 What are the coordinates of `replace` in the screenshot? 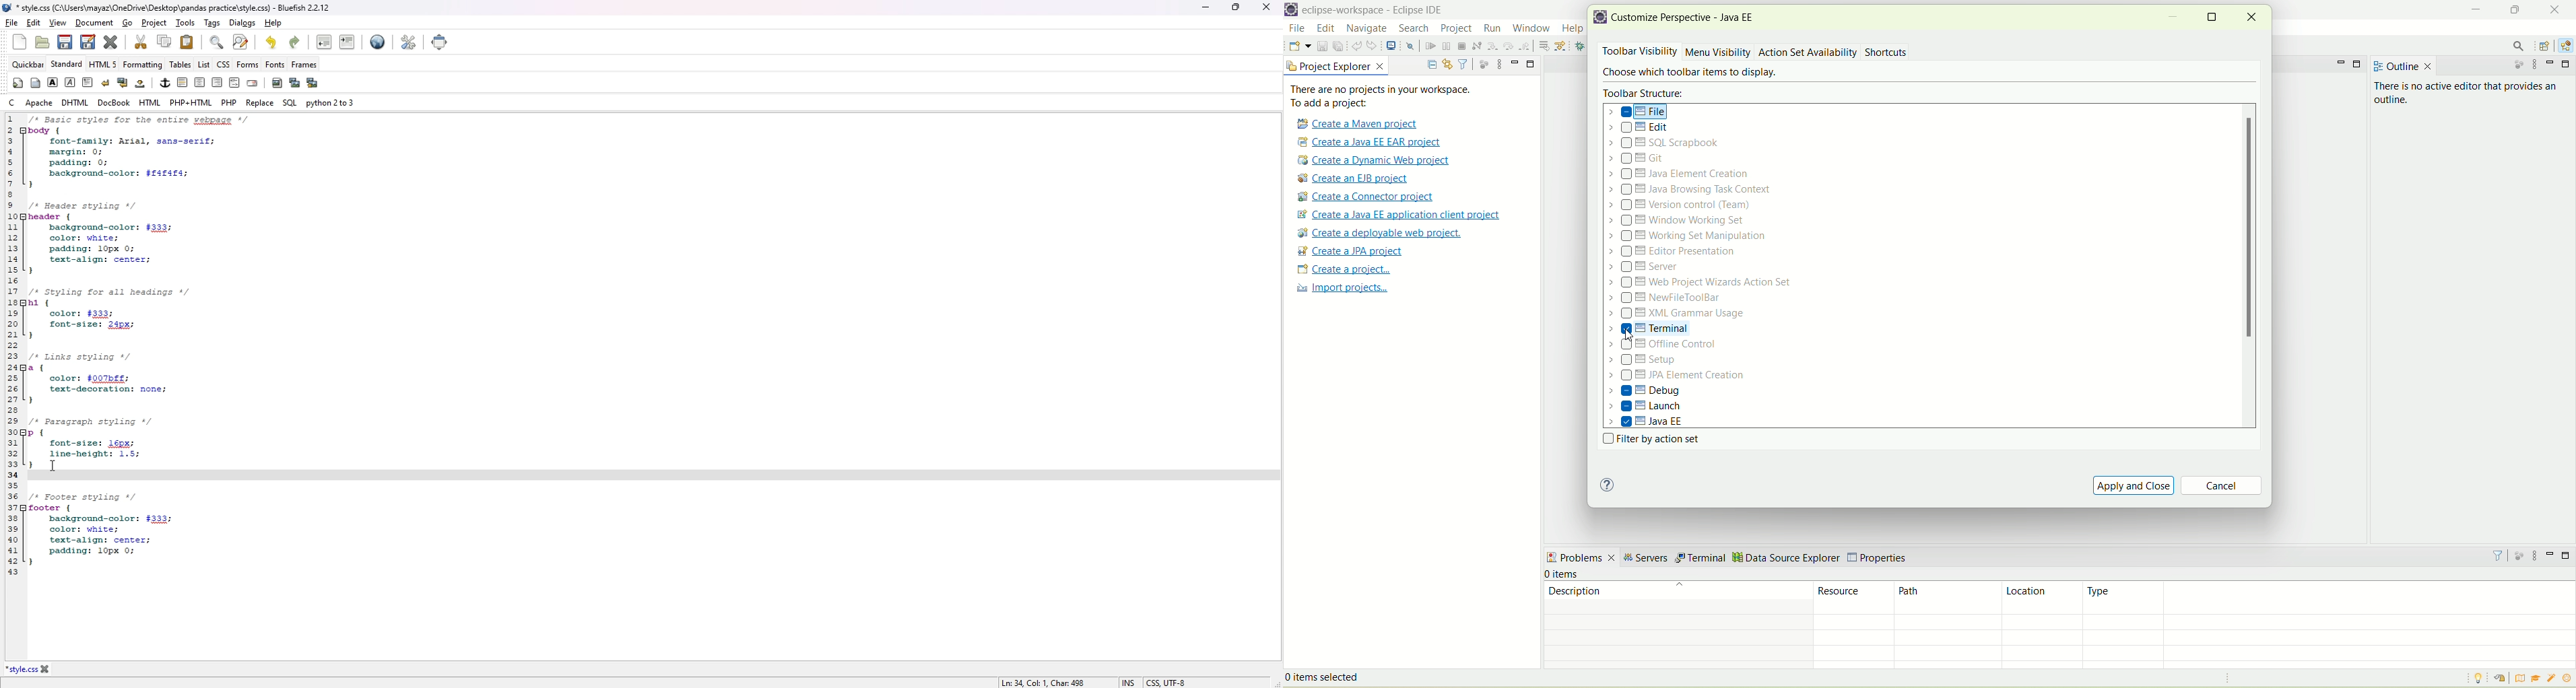 It's located at (260, 104).